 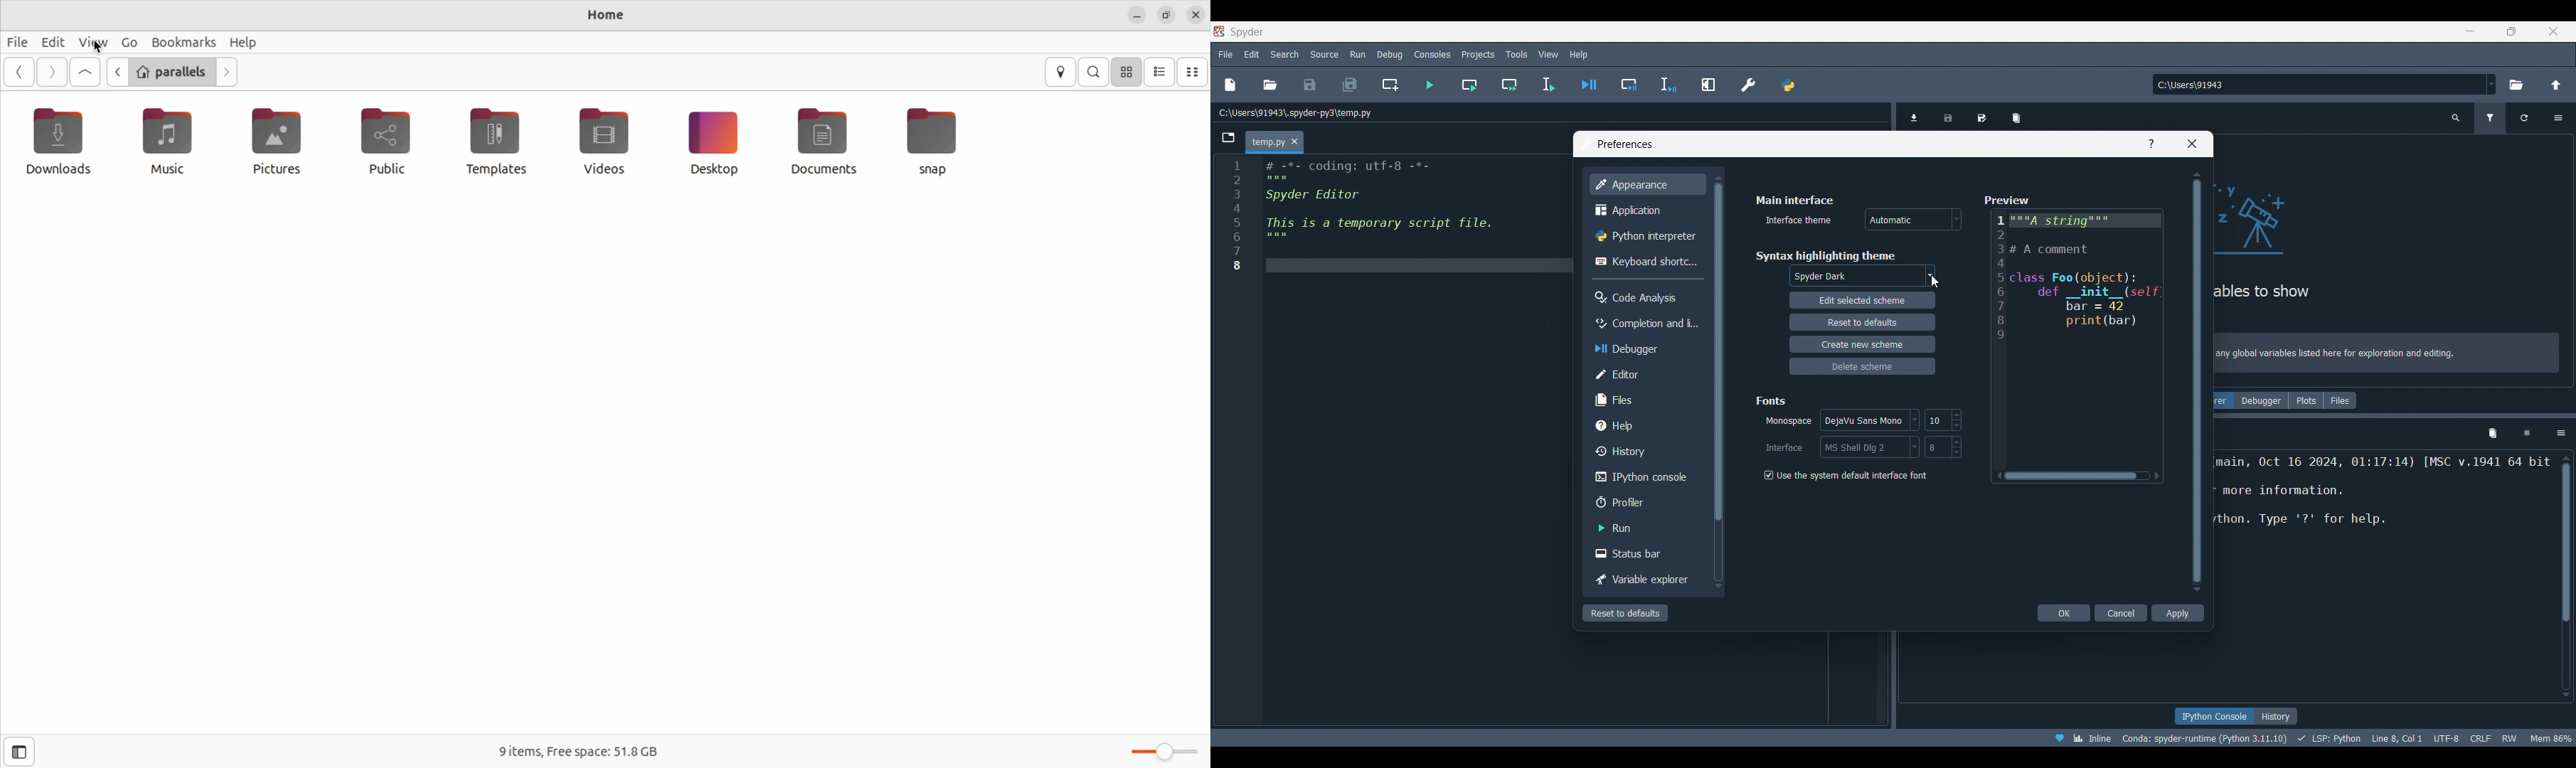 What do you see at coordinates (1469, 85) in the screenshot?
I see `Run current cell` at bounding box center [1469, 85].